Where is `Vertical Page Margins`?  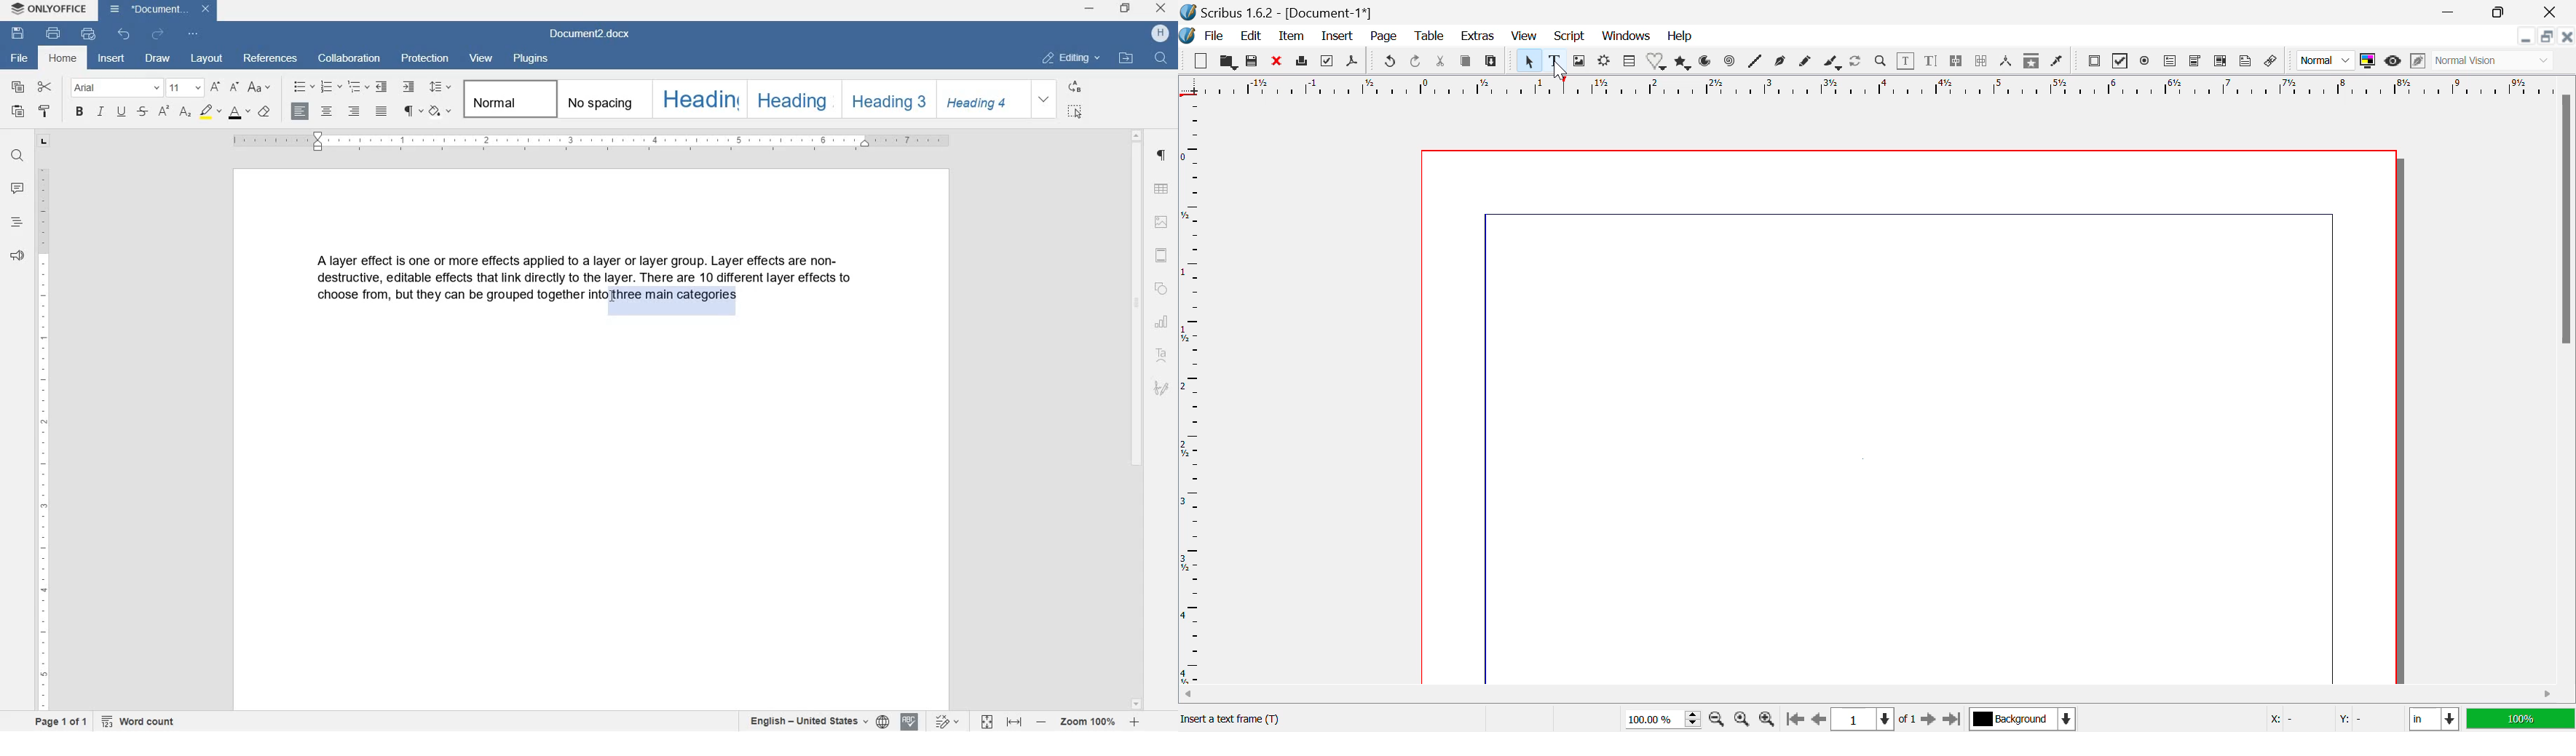
Vertical Page Margins is located at coordinates (1873, 87).